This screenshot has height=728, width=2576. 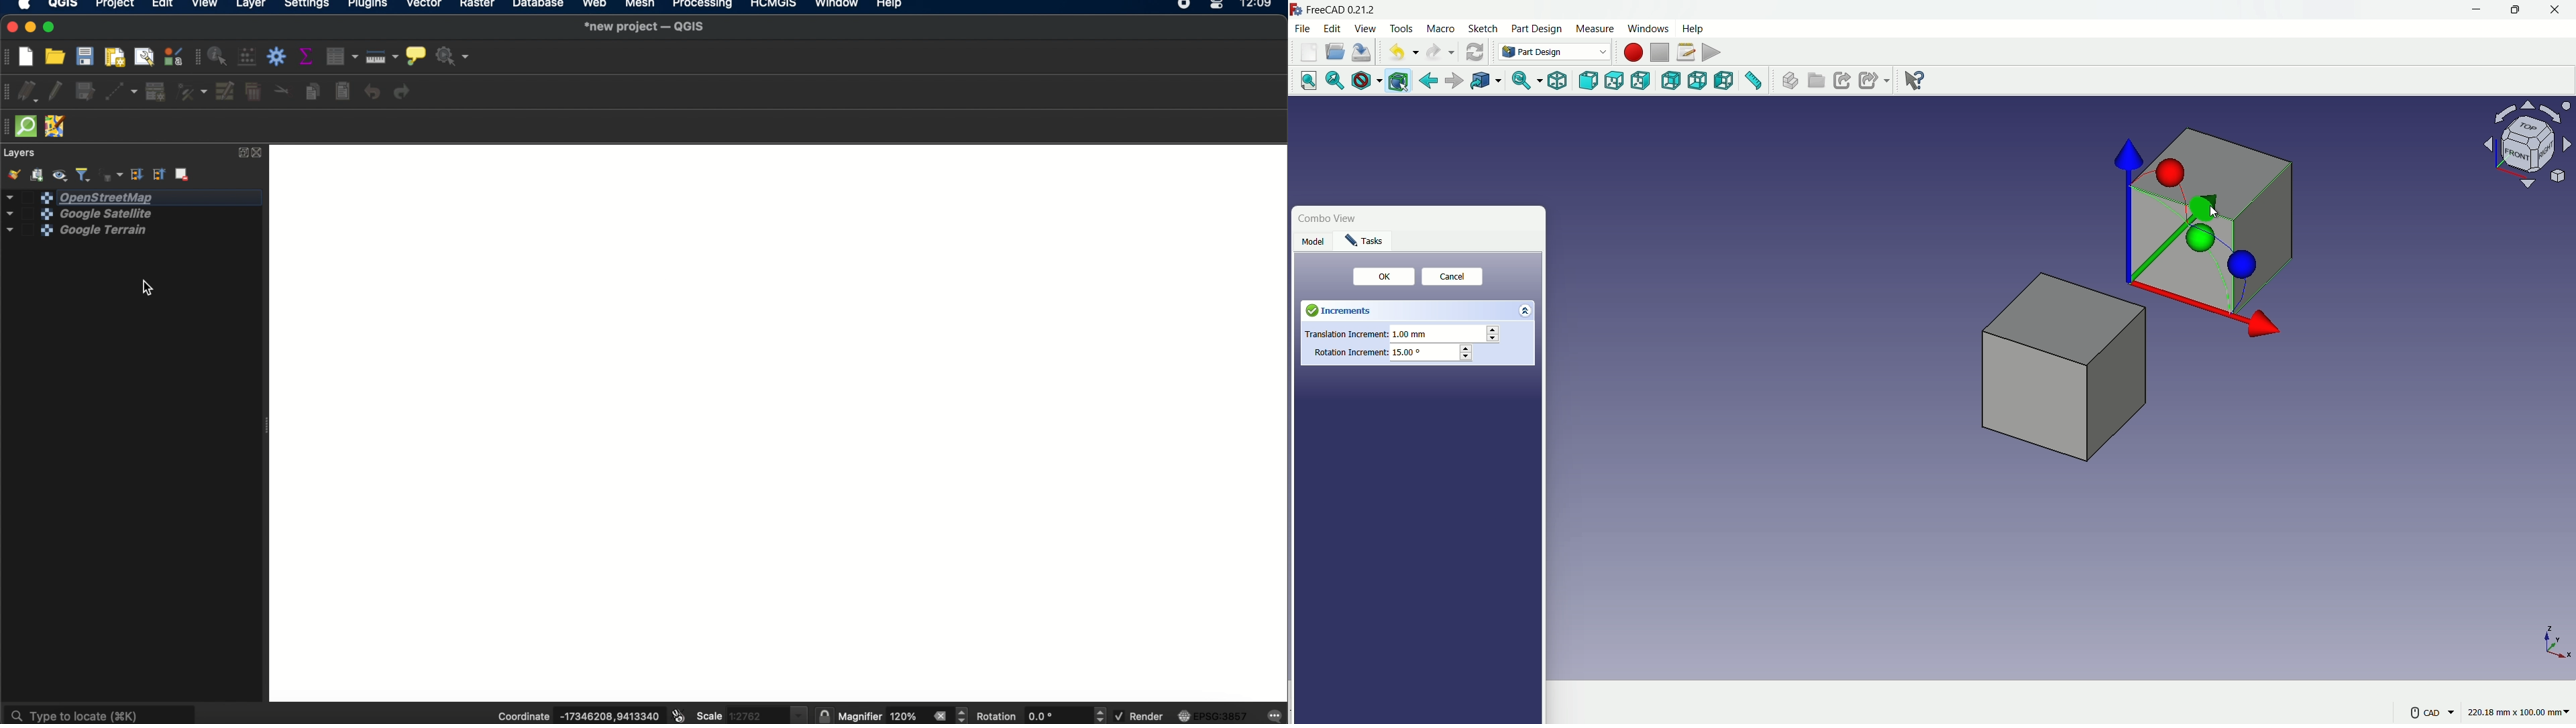 I want to click on stop macros, so click(x=1660, y=53).